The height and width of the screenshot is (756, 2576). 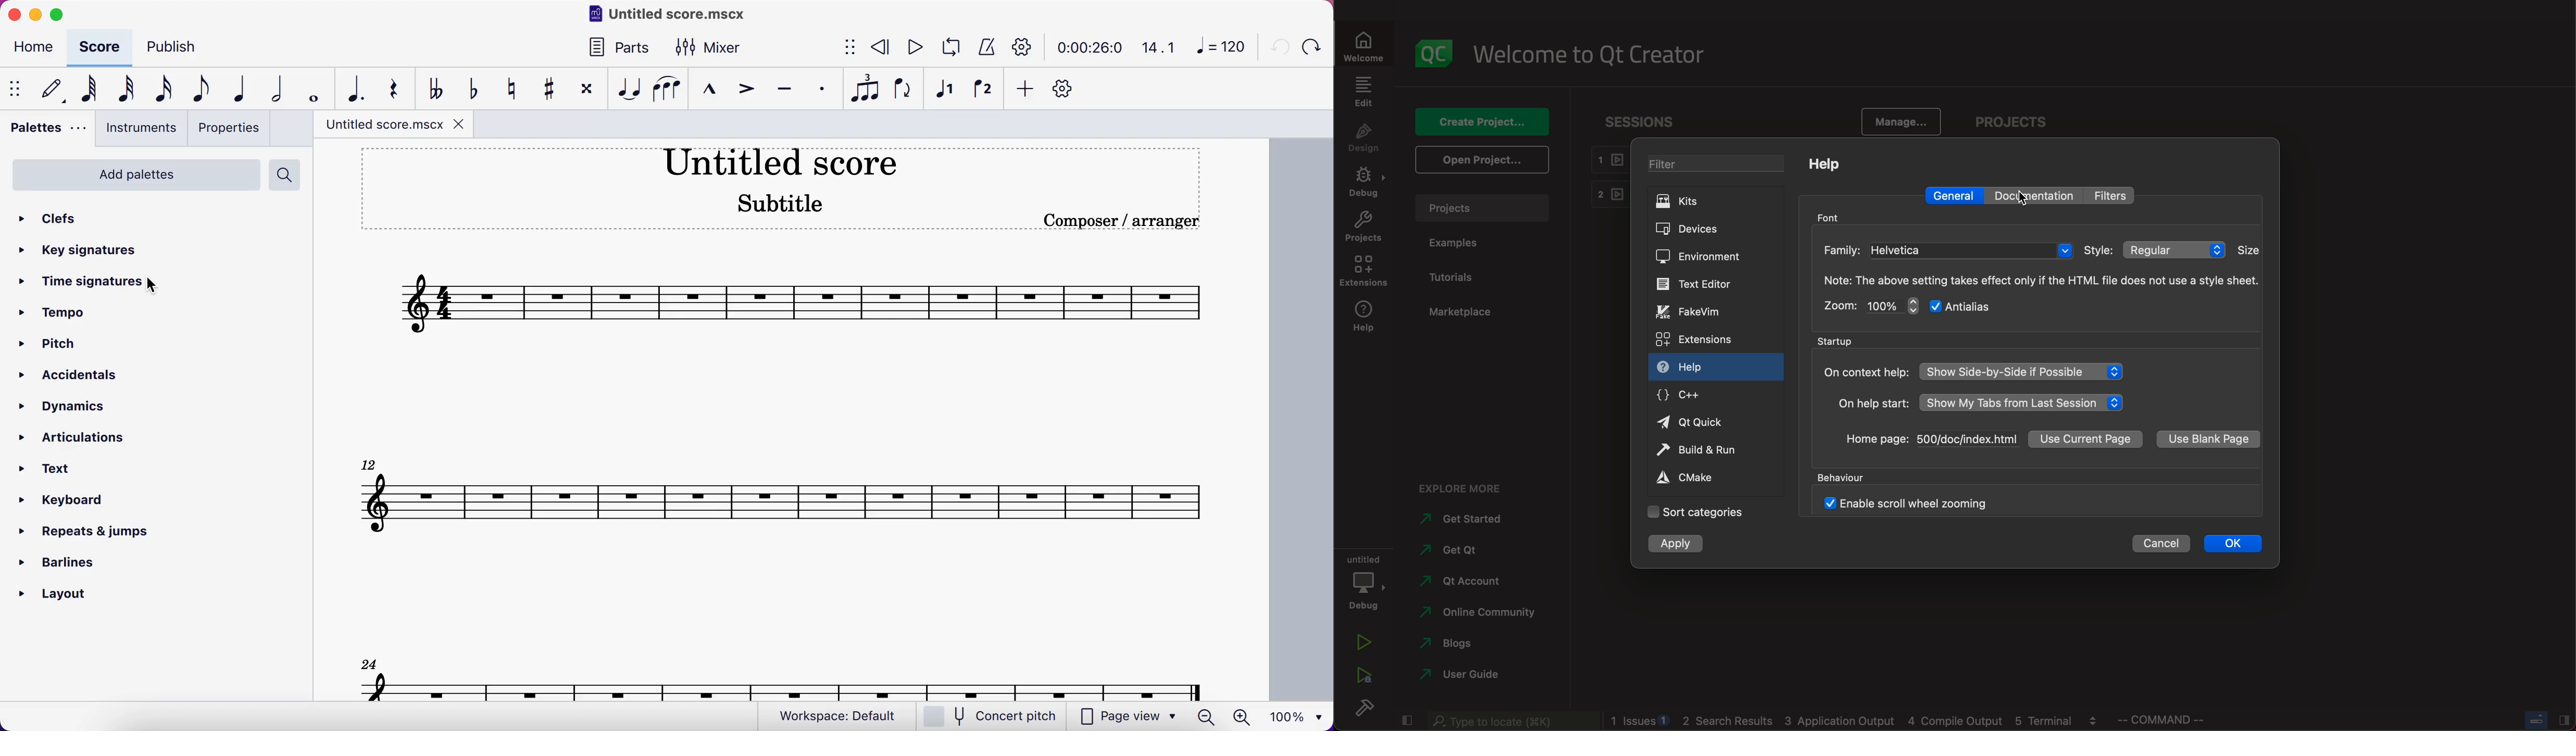 I want to click on rewind, so click(x=876, y=49).